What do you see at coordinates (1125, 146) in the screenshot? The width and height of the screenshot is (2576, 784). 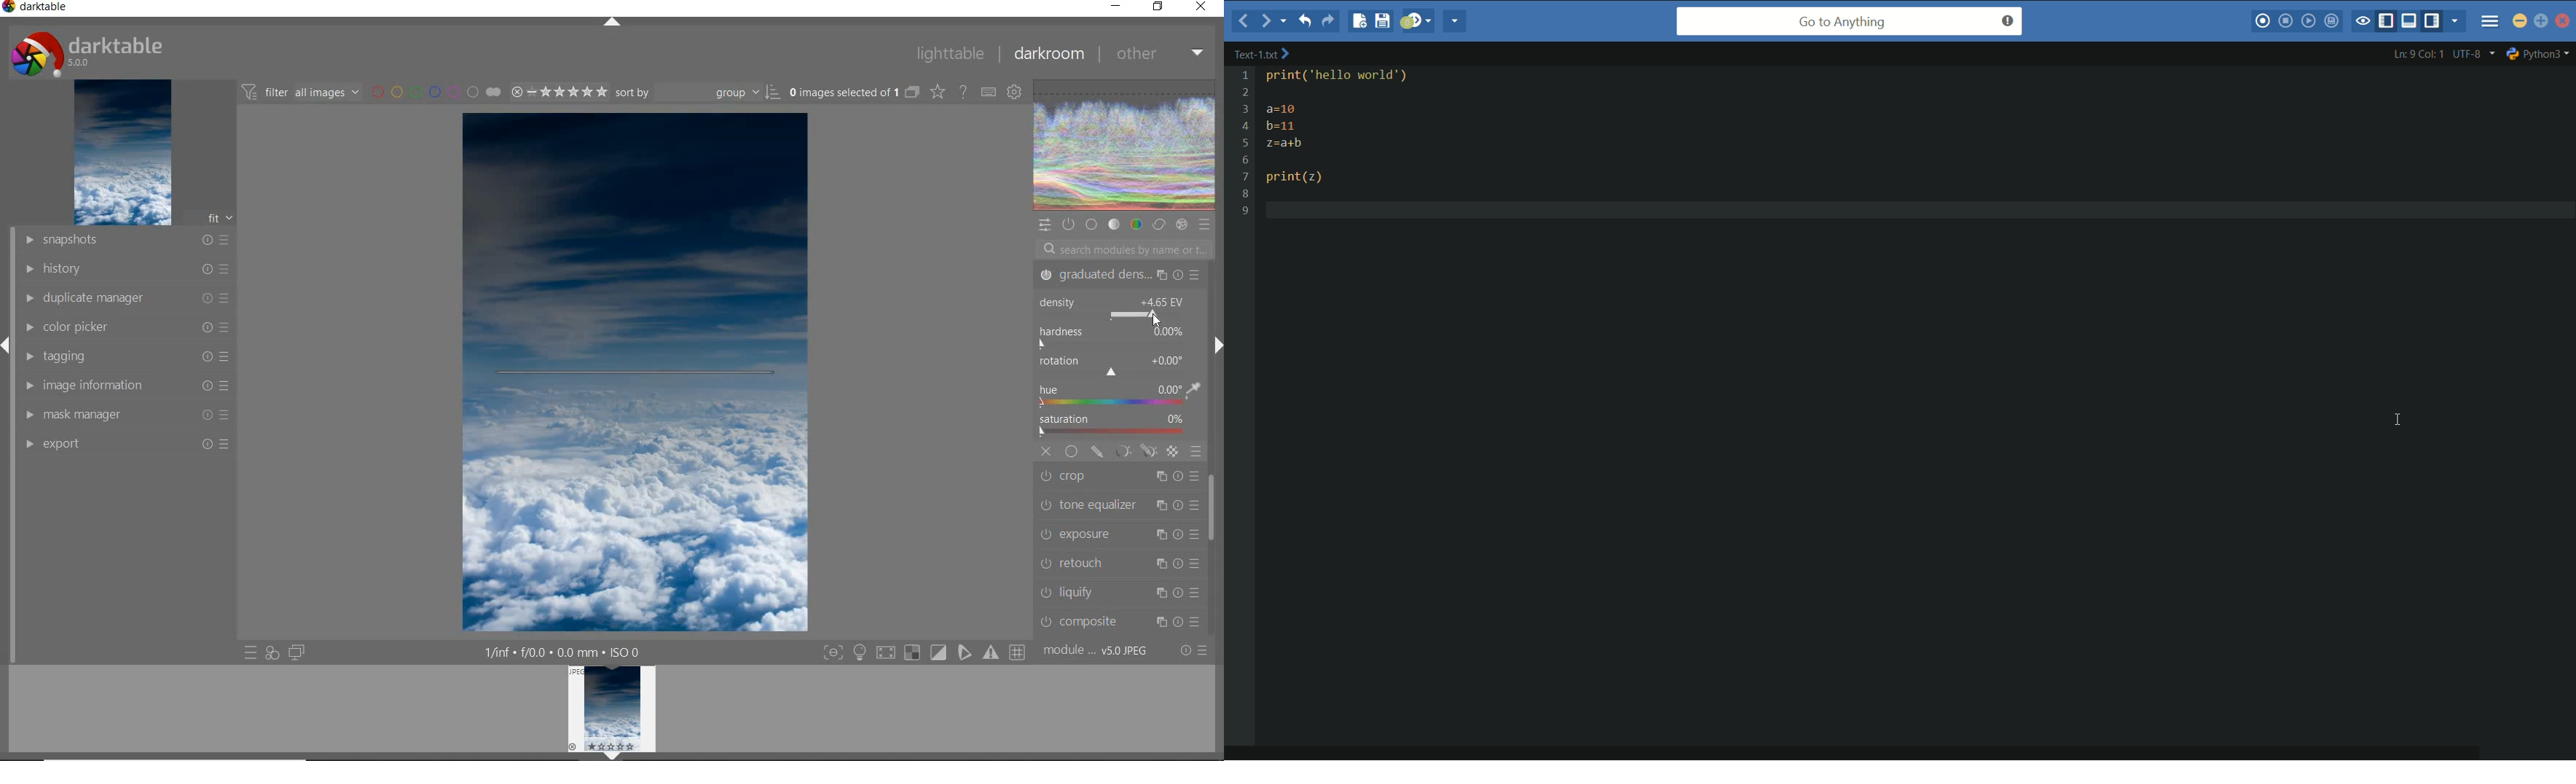 I see `WAVEFORM` at bounding box center [1125, 146].